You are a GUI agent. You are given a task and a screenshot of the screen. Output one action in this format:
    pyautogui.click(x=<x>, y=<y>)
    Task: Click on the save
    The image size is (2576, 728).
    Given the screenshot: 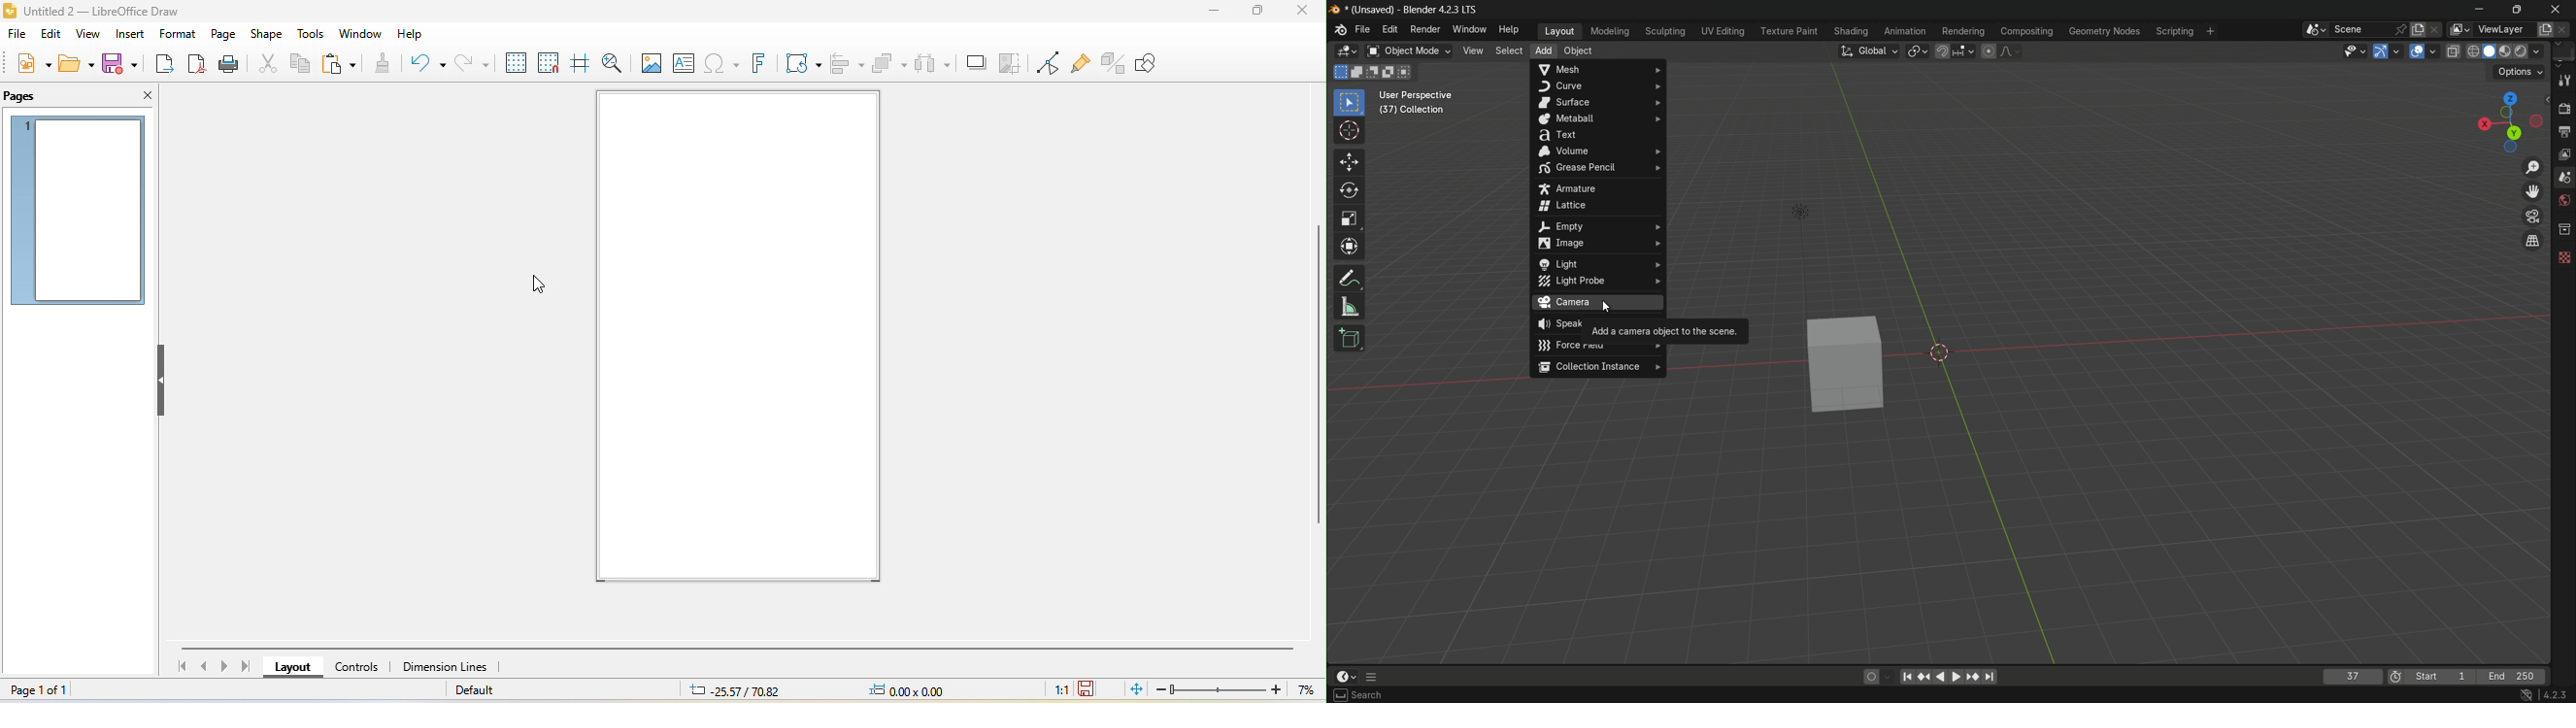 What is the action you would take?
    pyautogui.click(x=123, y=62)
    